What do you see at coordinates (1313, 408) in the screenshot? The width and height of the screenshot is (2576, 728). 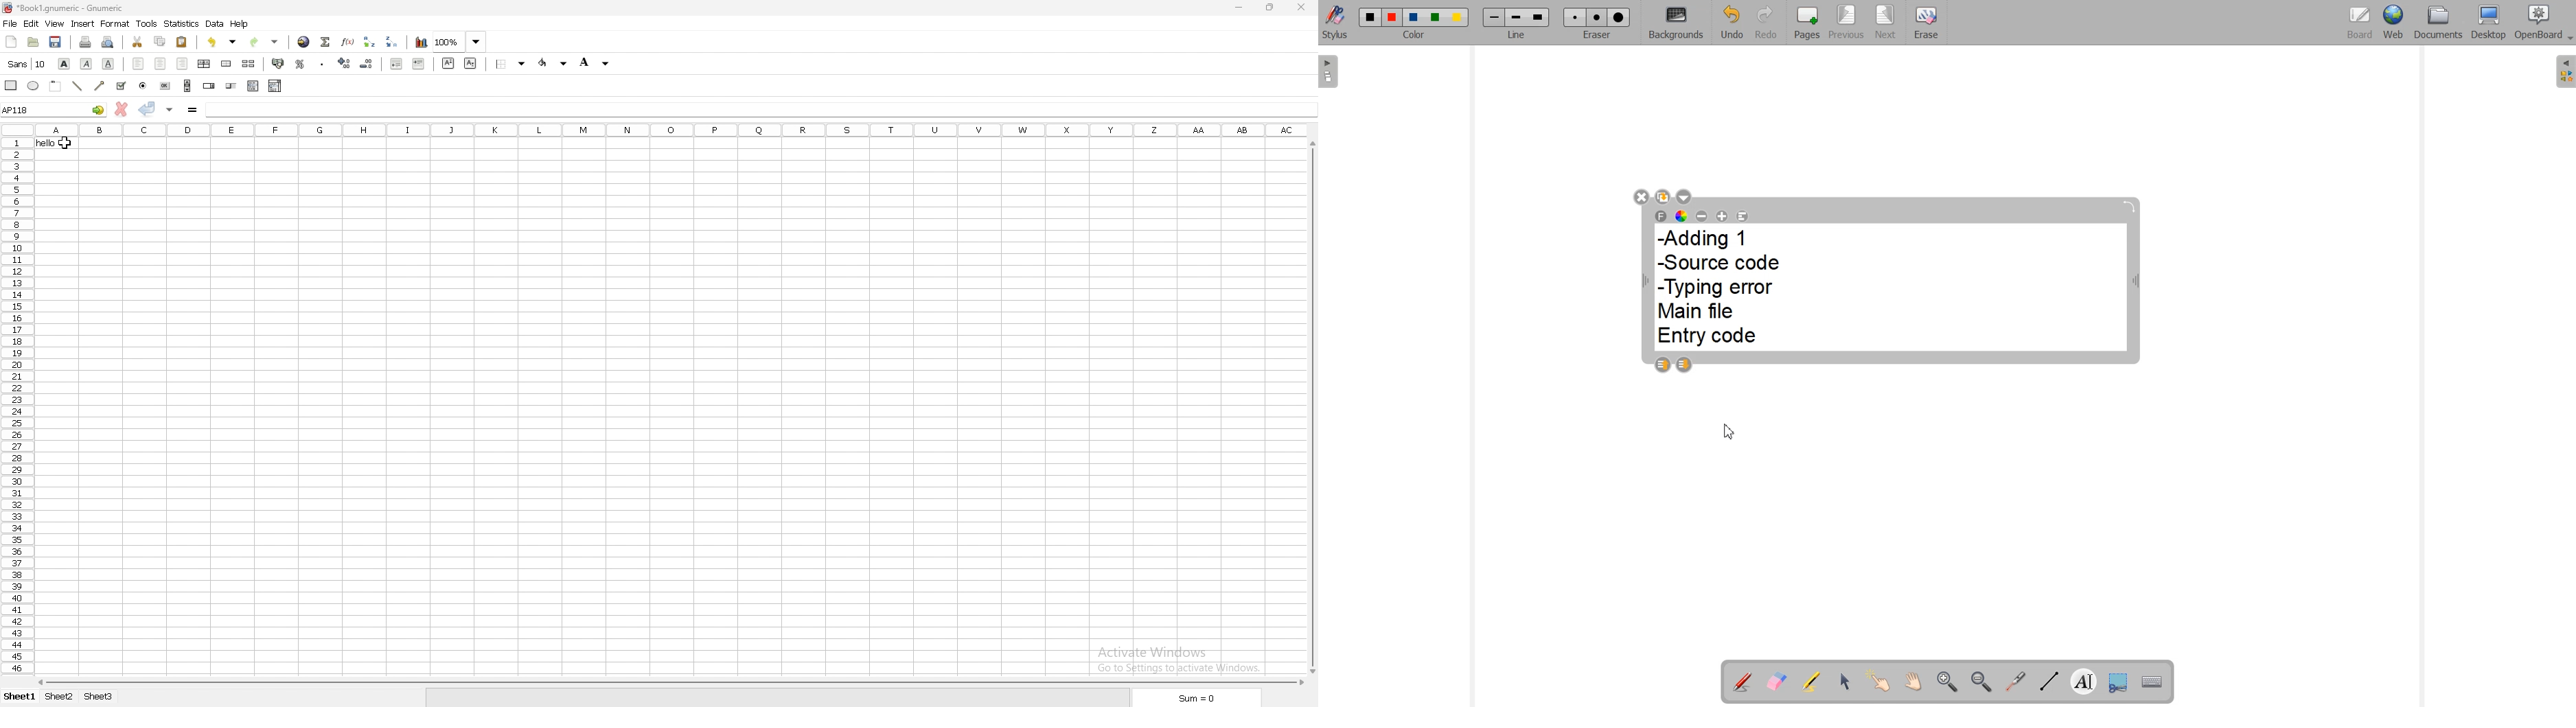 I see `scroll bar` at bounding box center [1313, 408].